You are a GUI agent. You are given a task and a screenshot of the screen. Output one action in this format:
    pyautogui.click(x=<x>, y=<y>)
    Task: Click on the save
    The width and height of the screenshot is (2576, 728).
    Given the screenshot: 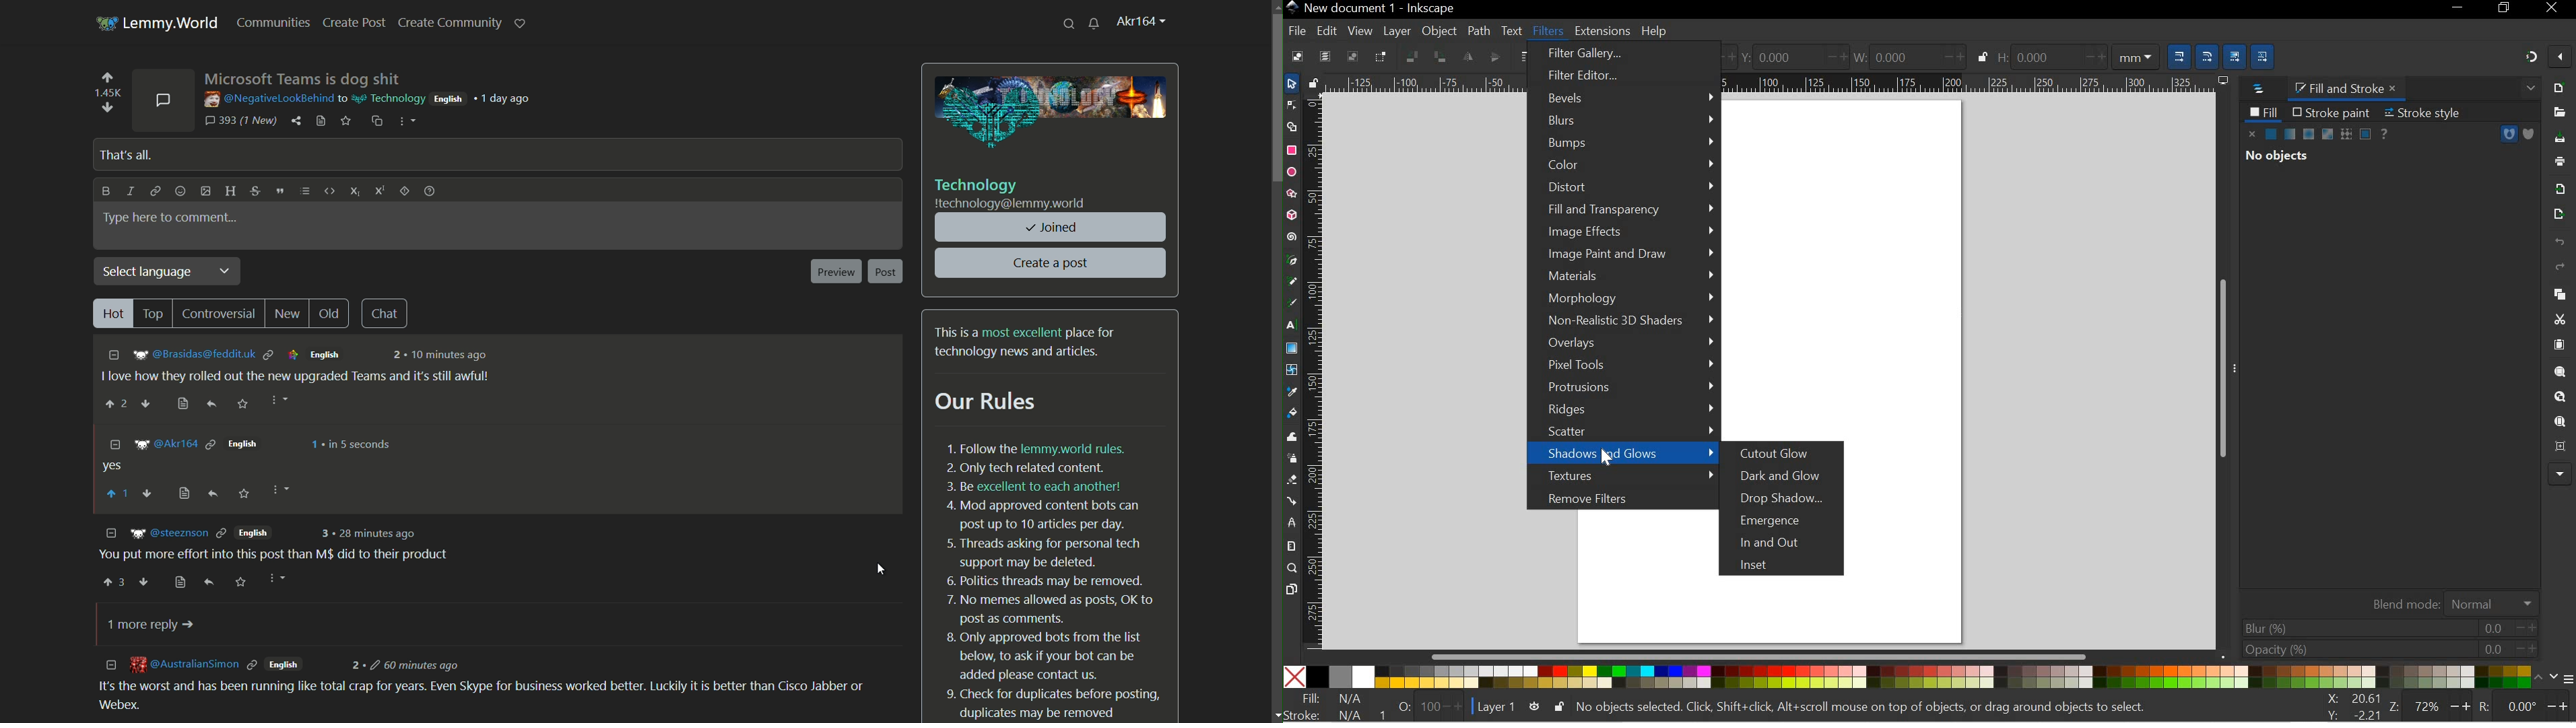 What is the action you would take?
    pyautogui.click(x=240, y=581)
    